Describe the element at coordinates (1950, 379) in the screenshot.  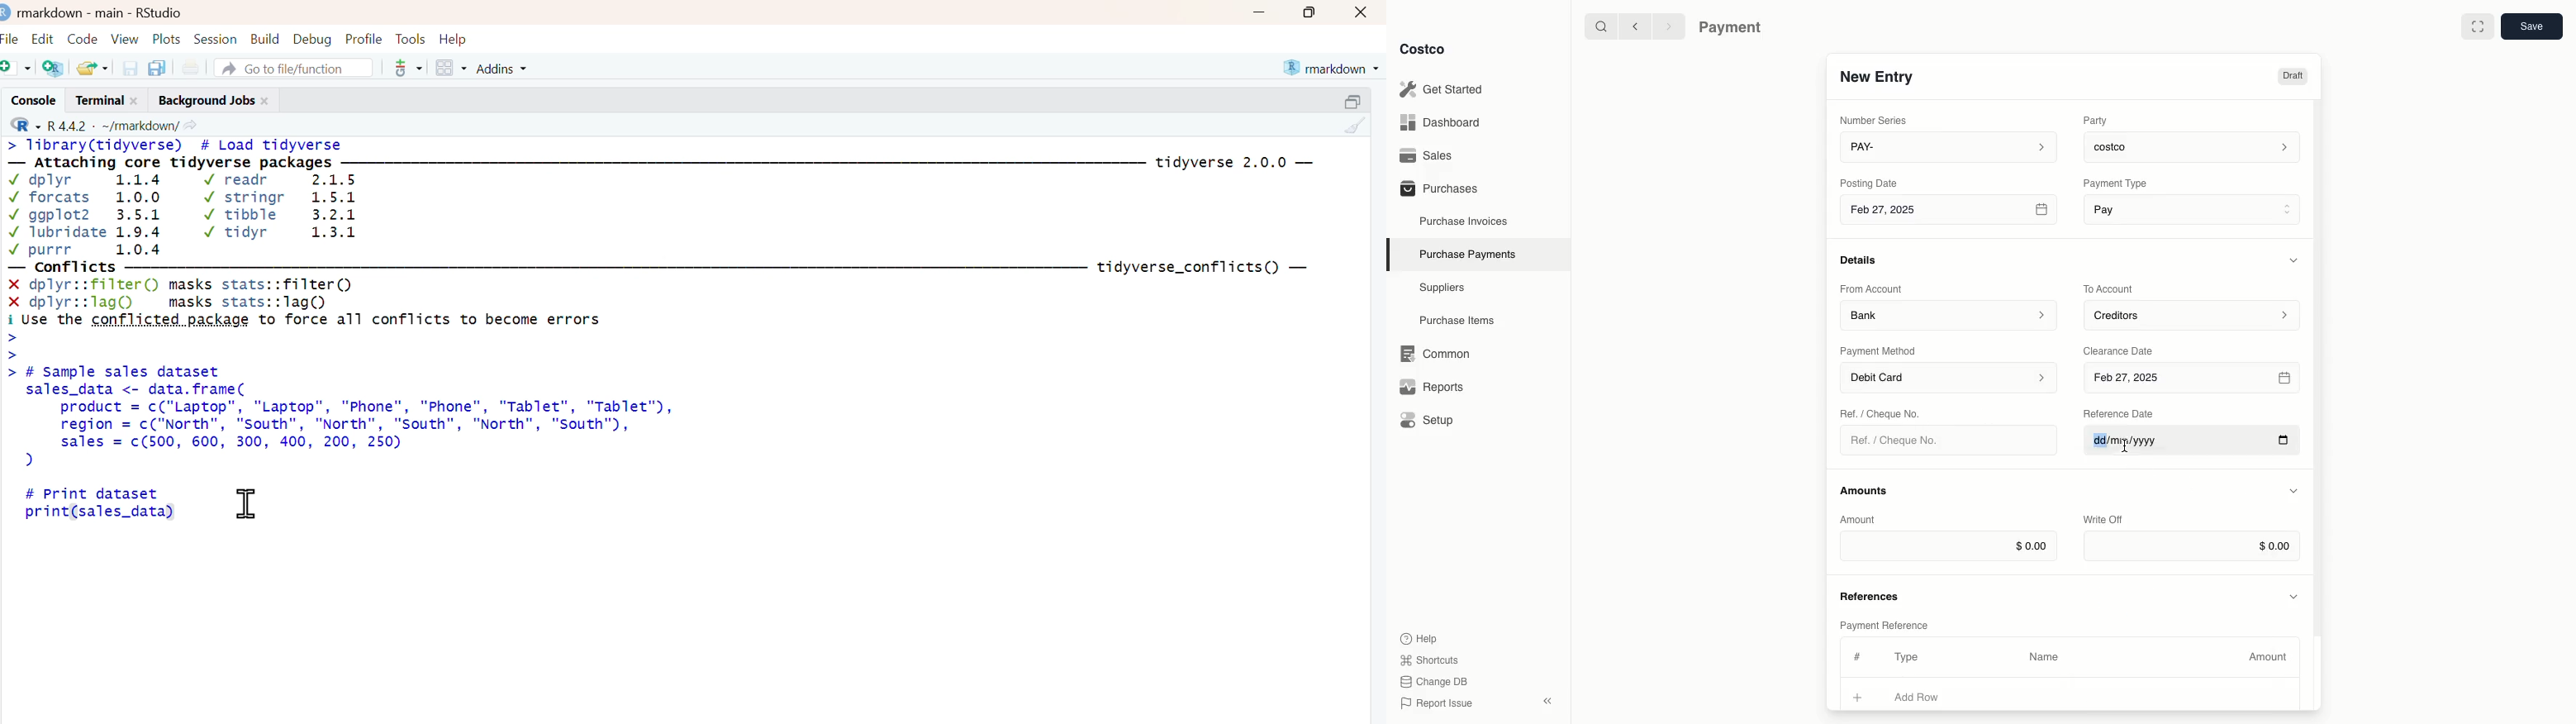
I see `Debit Card` at that location.